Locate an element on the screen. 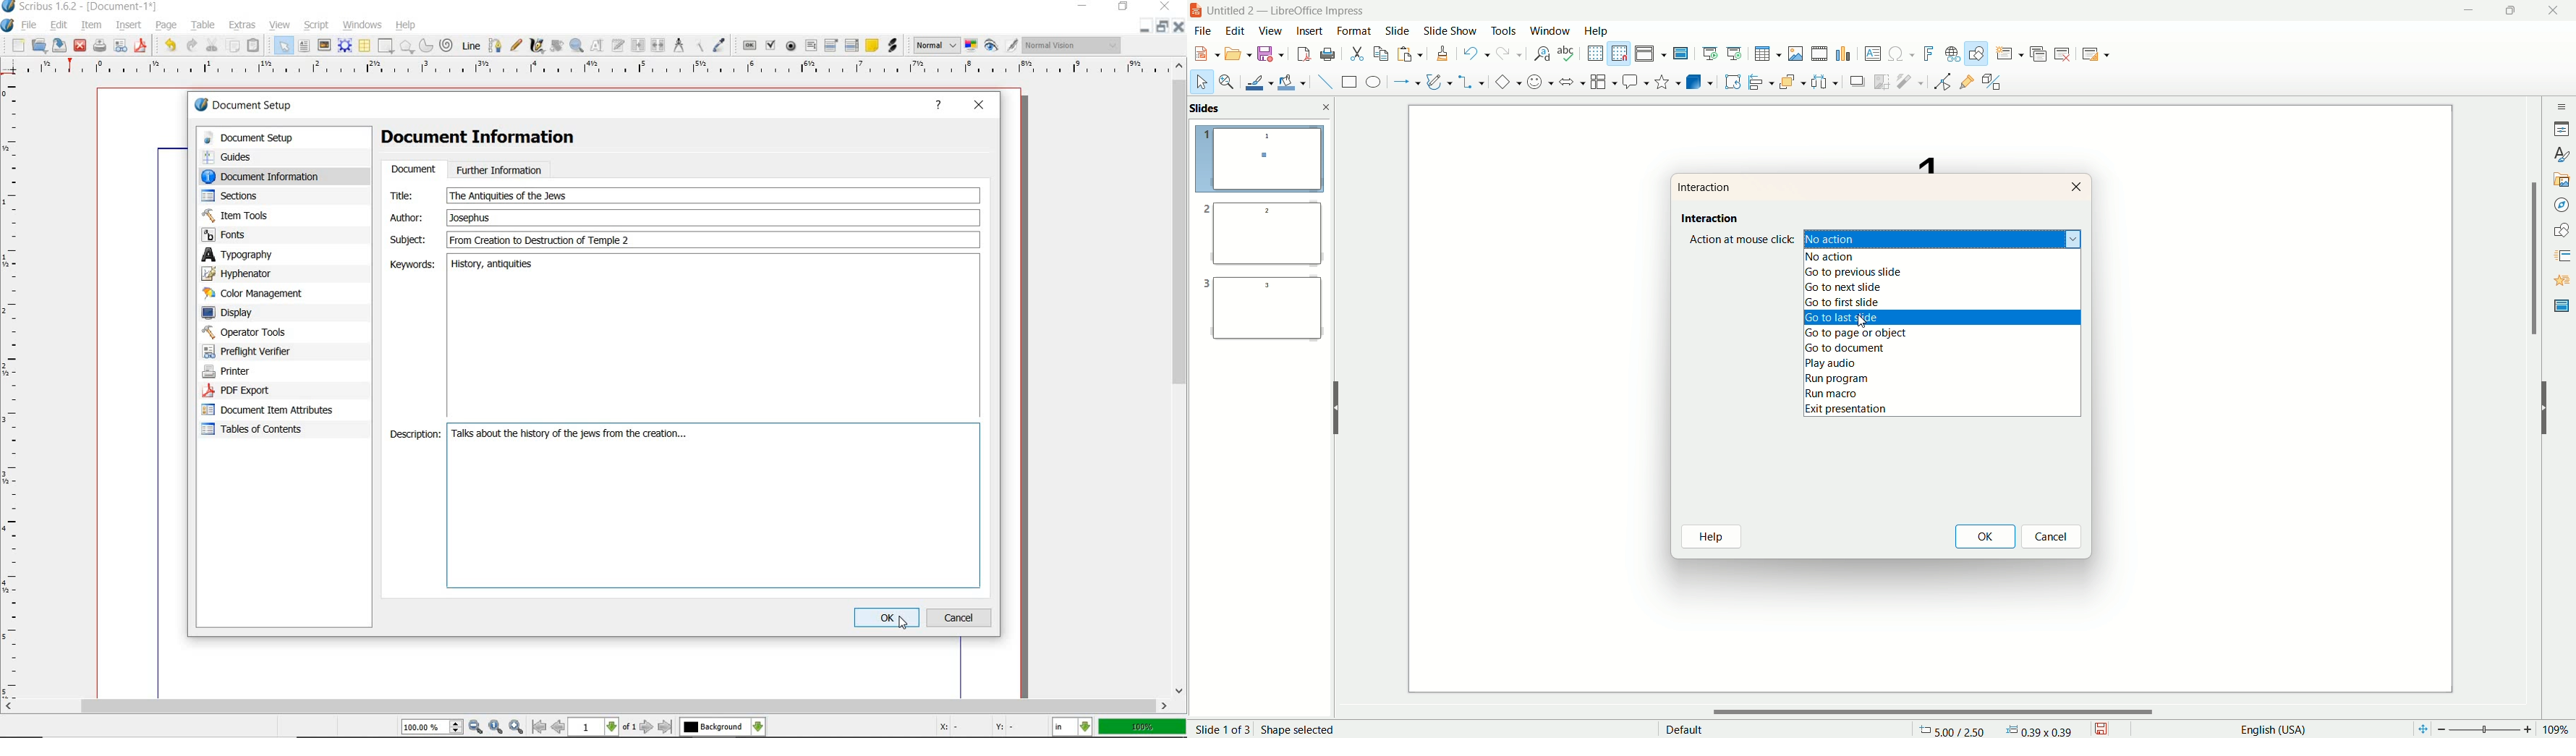 This screenshot has height=756, width=2576. line and arrow is located at coordinates (1405, 82).